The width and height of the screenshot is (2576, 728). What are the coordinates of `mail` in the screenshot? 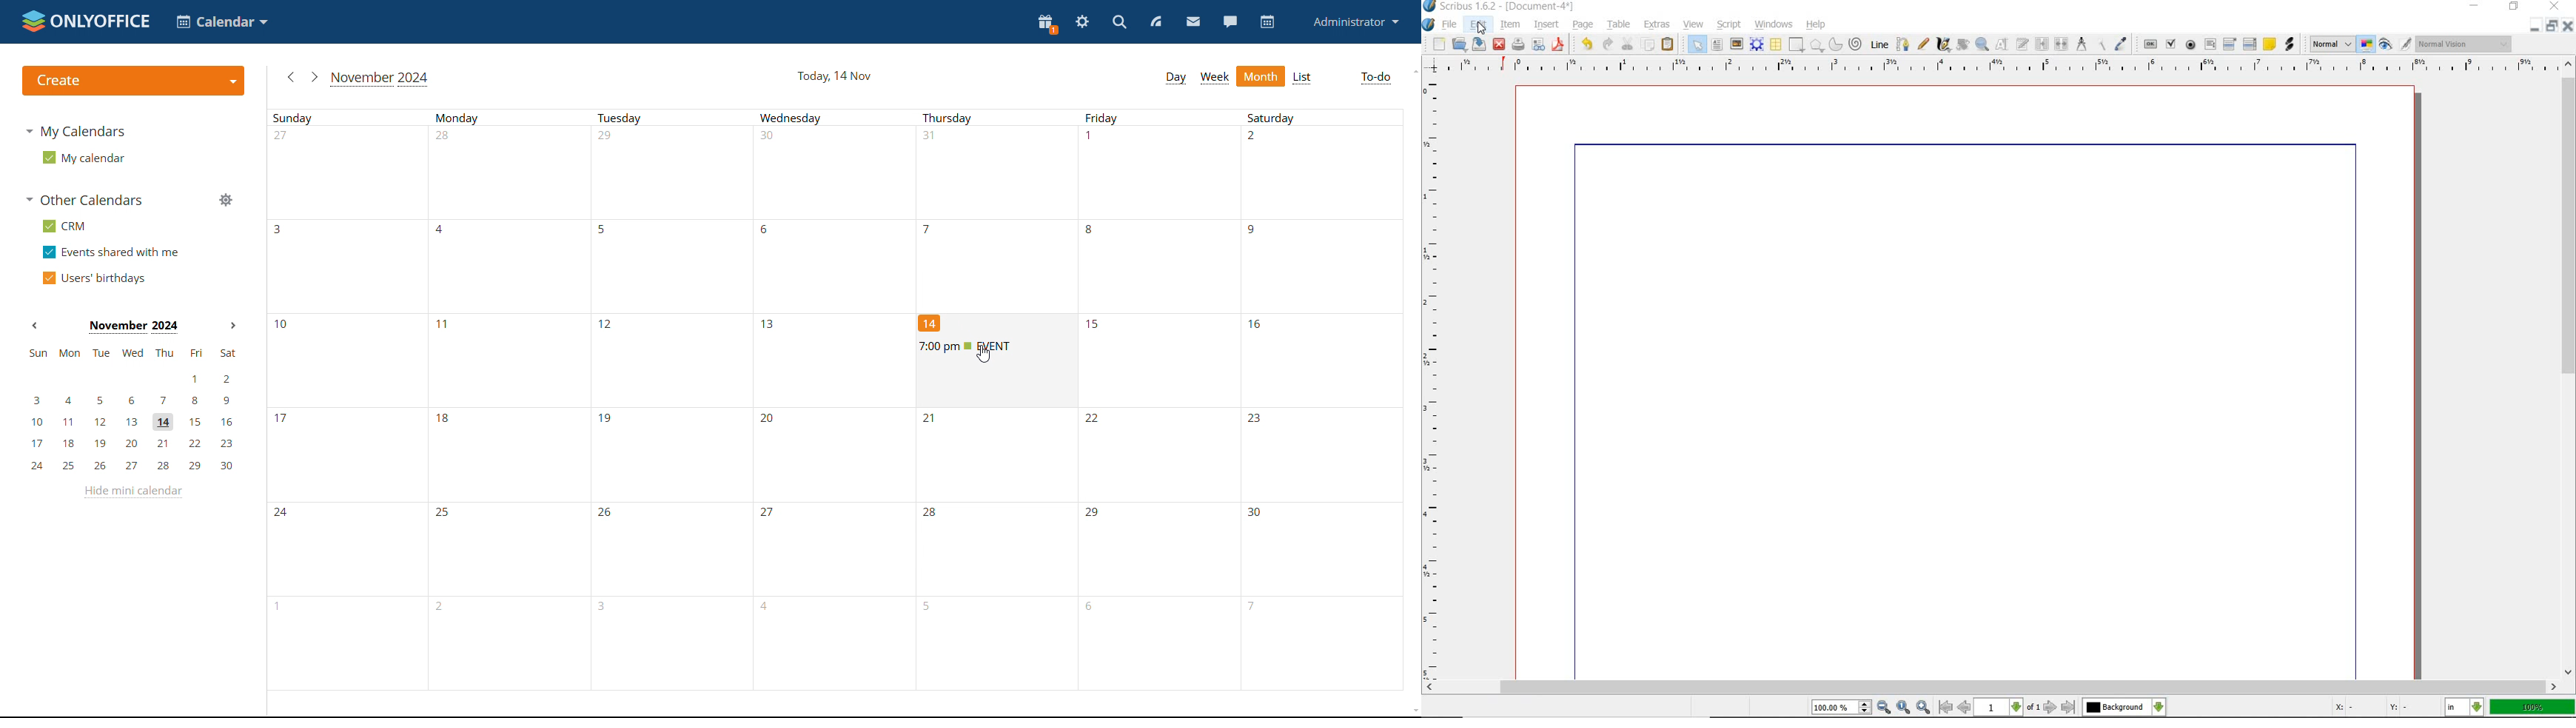 It's located at (1192, 22).